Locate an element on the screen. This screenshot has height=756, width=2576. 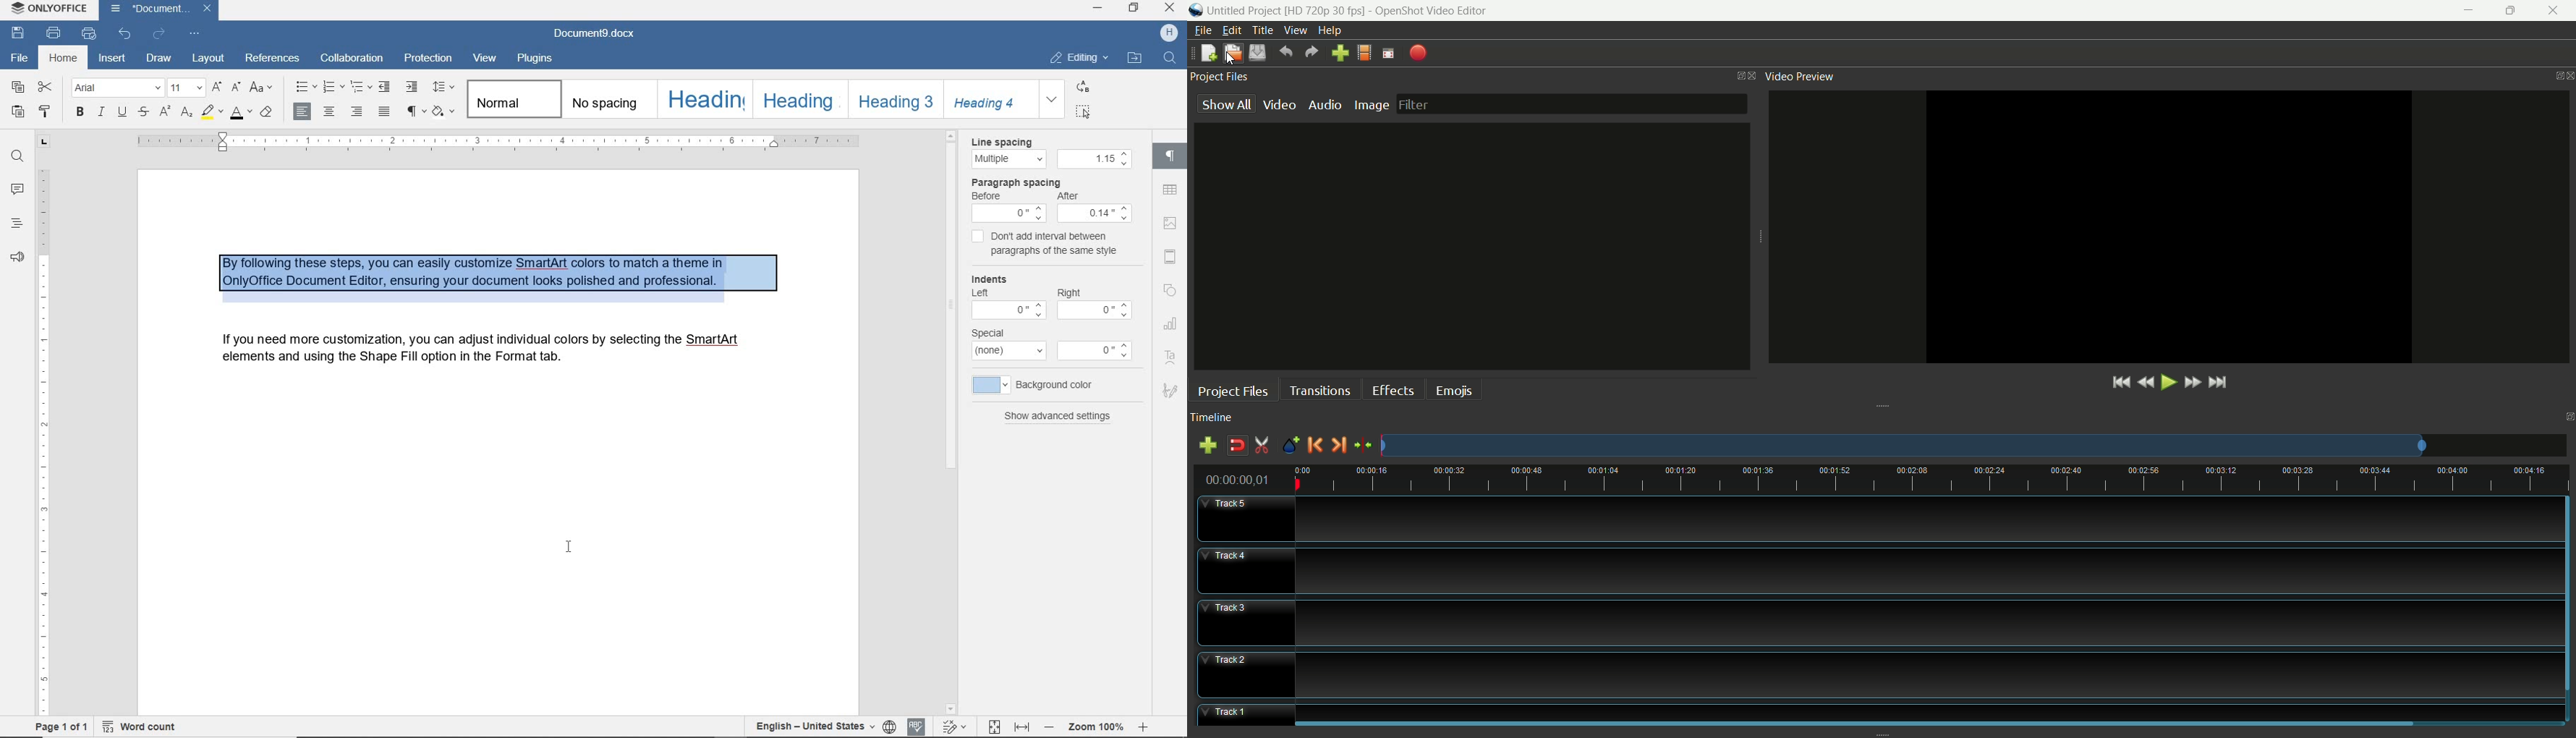
0" is located at coordinates (1100, 310).